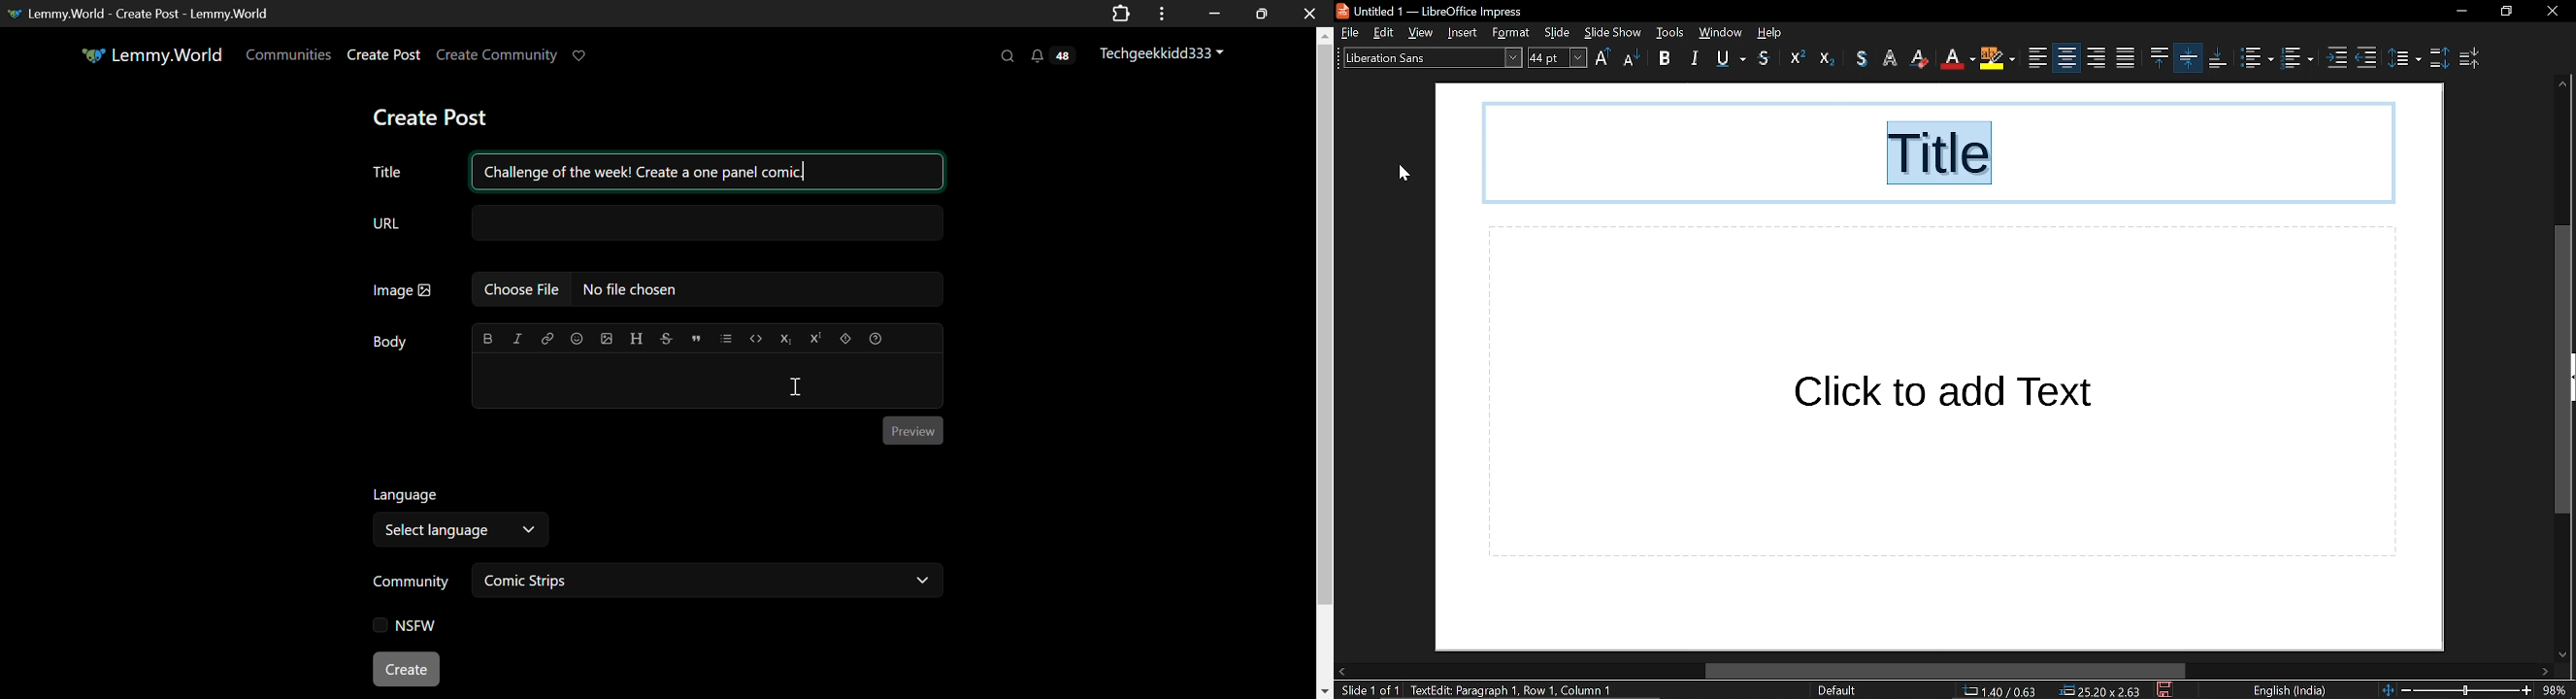 This screenshot has width=2576, height=700. I want to click on Formatting Help, so click(875, 336).